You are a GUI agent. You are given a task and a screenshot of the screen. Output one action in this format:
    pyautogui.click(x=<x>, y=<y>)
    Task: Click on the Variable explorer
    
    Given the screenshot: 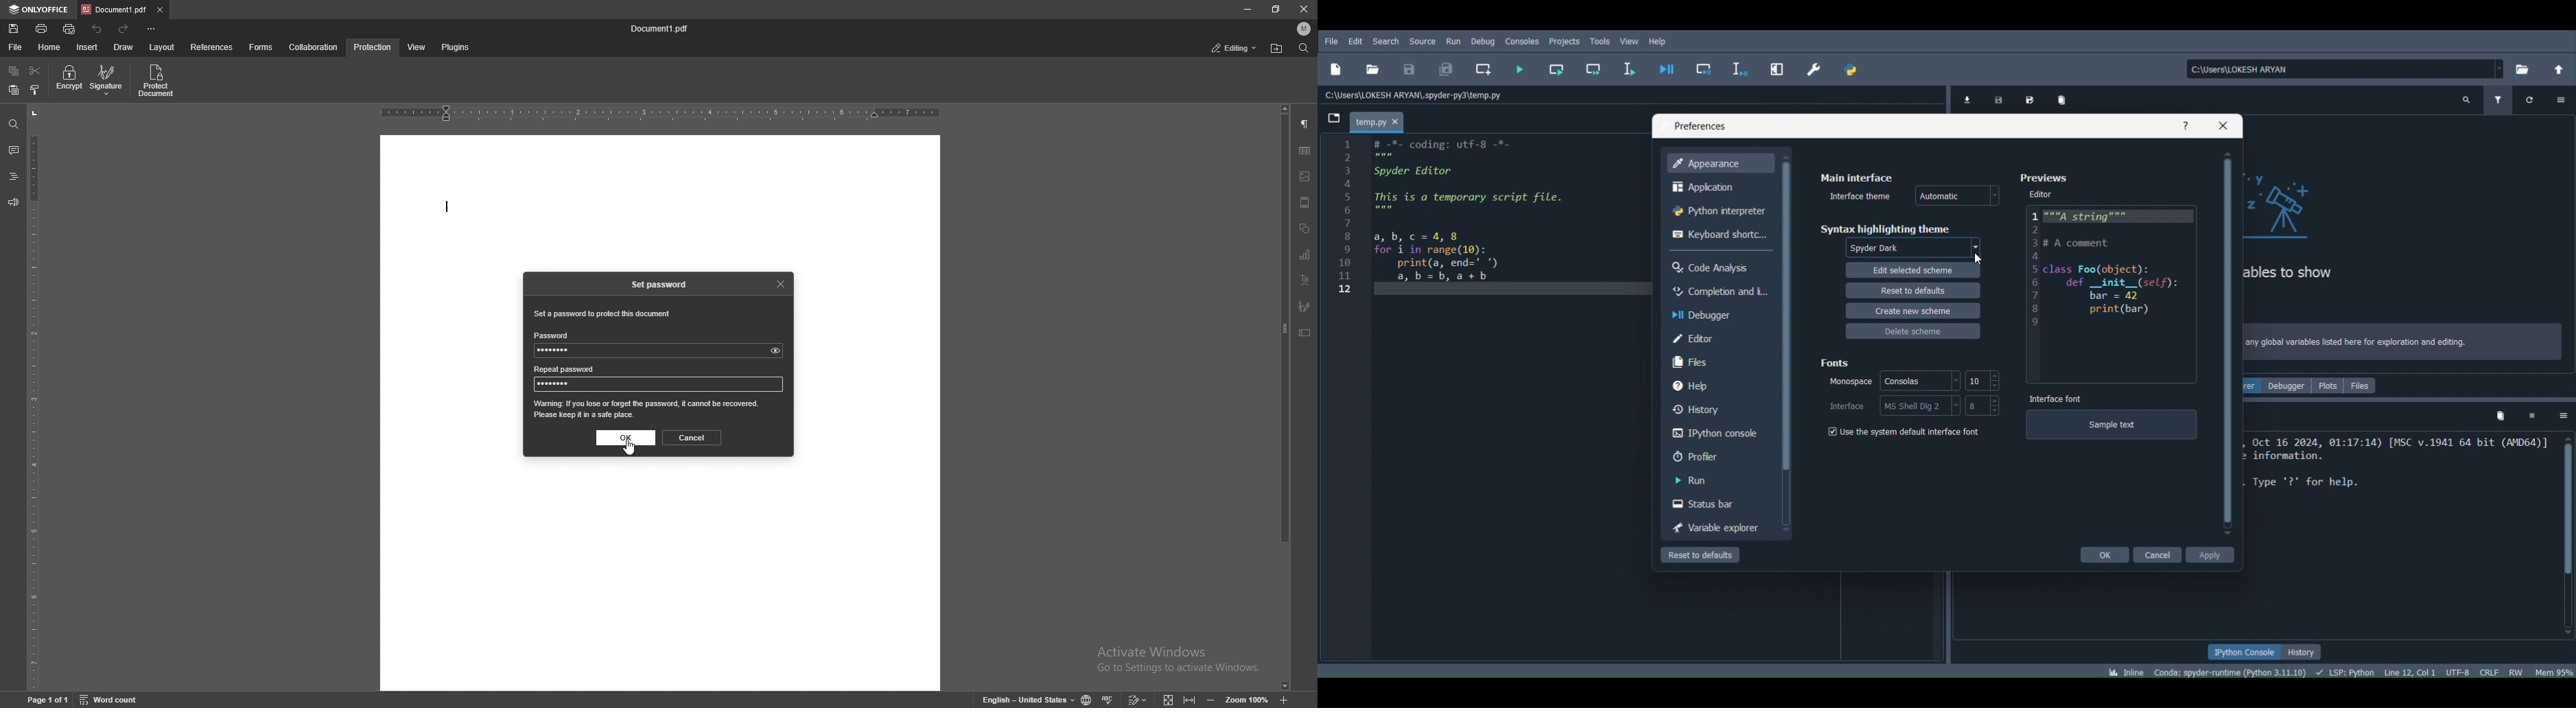 What is the action you would take?
    pyautogui.click(x=1720, y=526)
    